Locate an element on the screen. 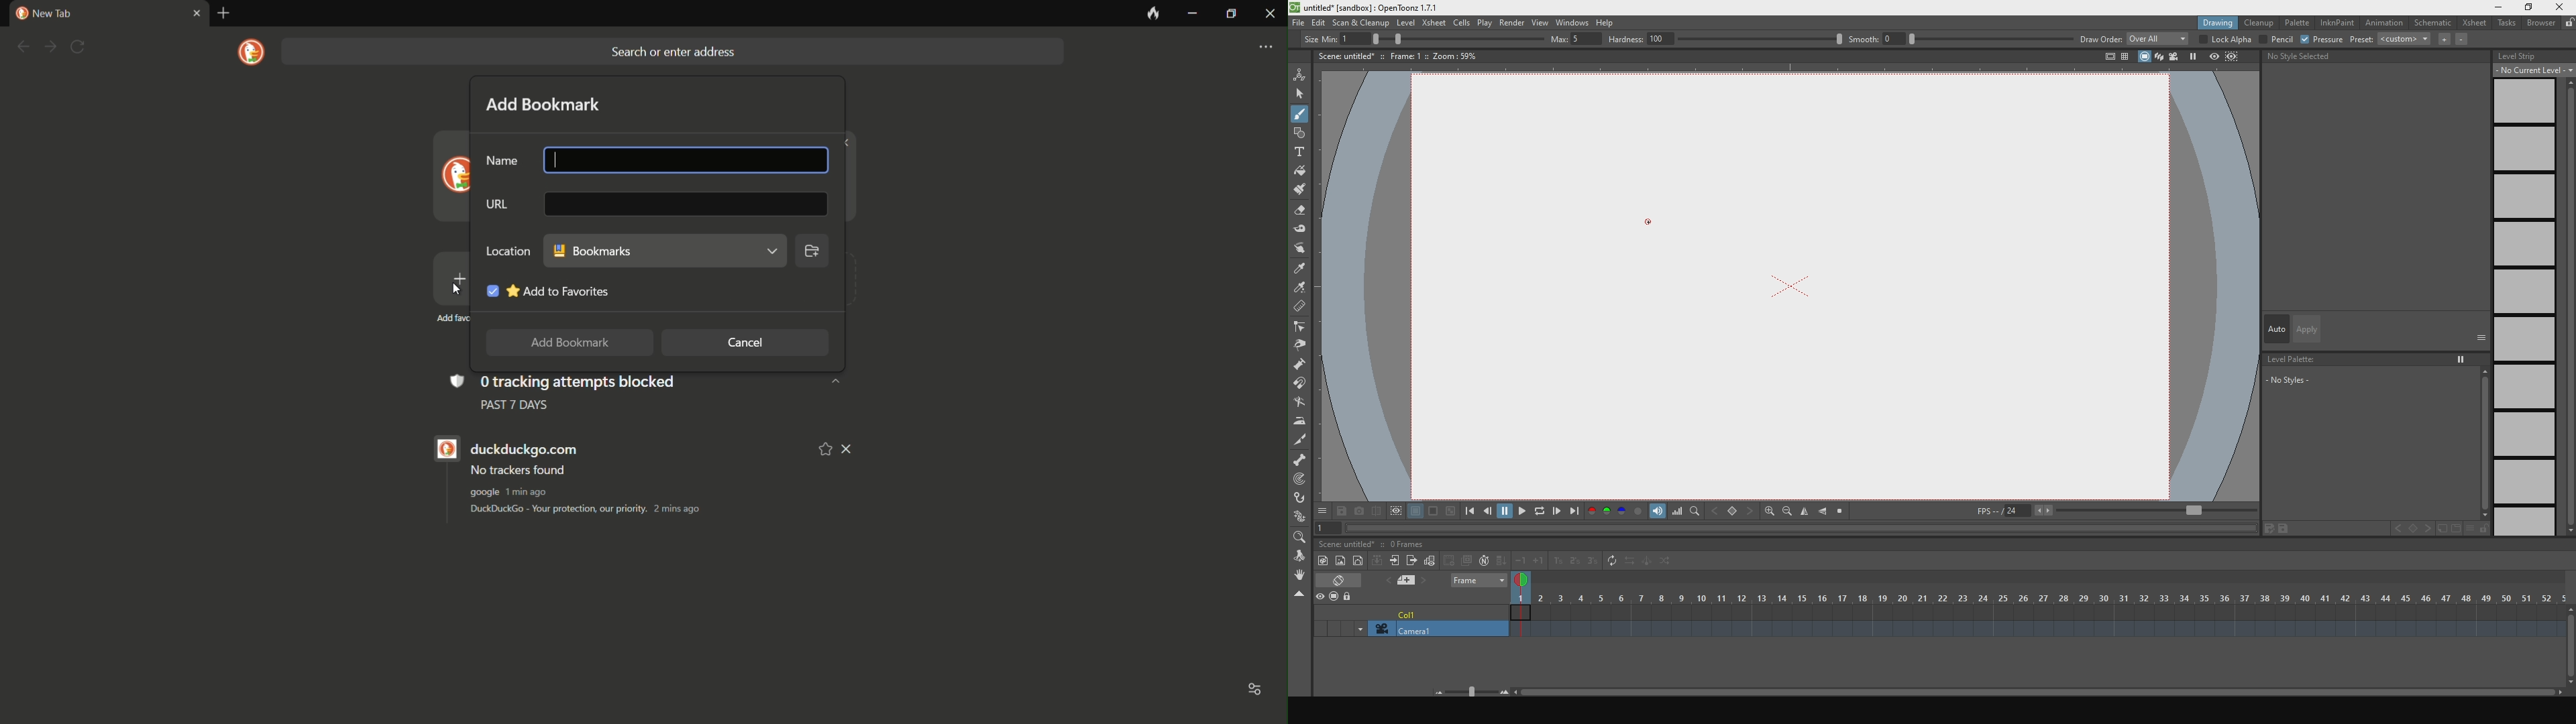  align vertically is located at coordinates (1807, 511).